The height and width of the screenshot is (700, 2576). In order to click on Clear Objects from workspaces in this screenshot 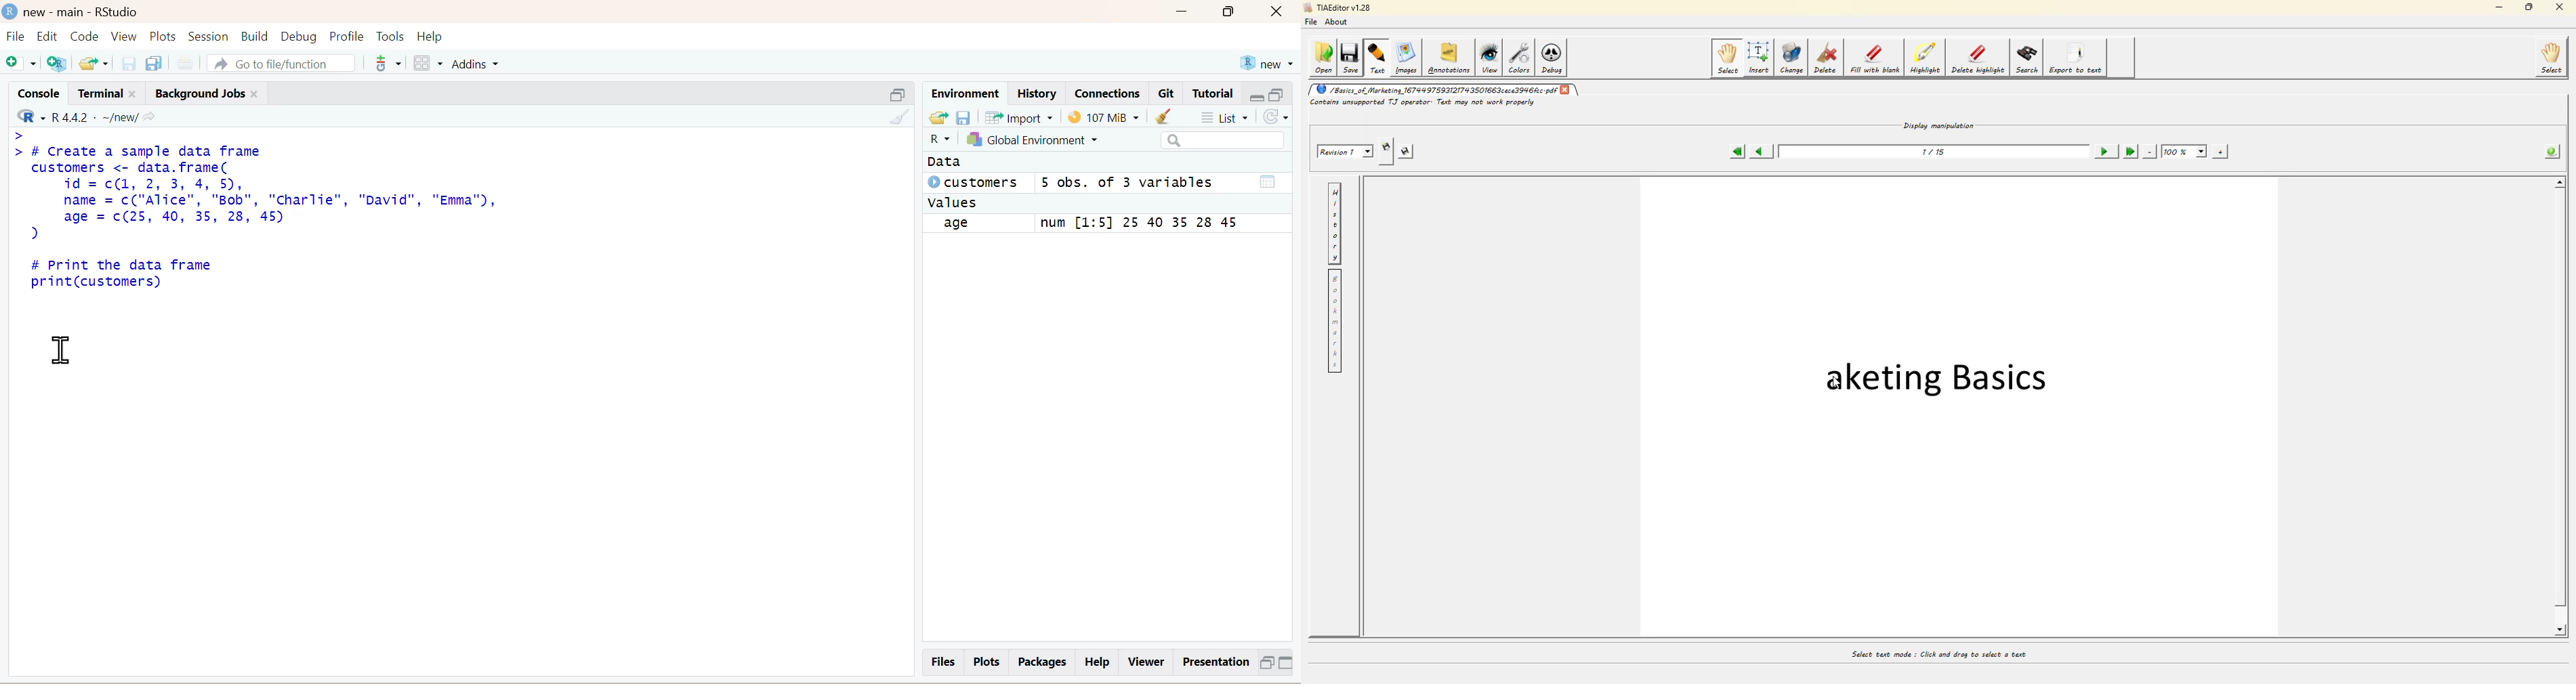, I will do `click(1176, 117)`.